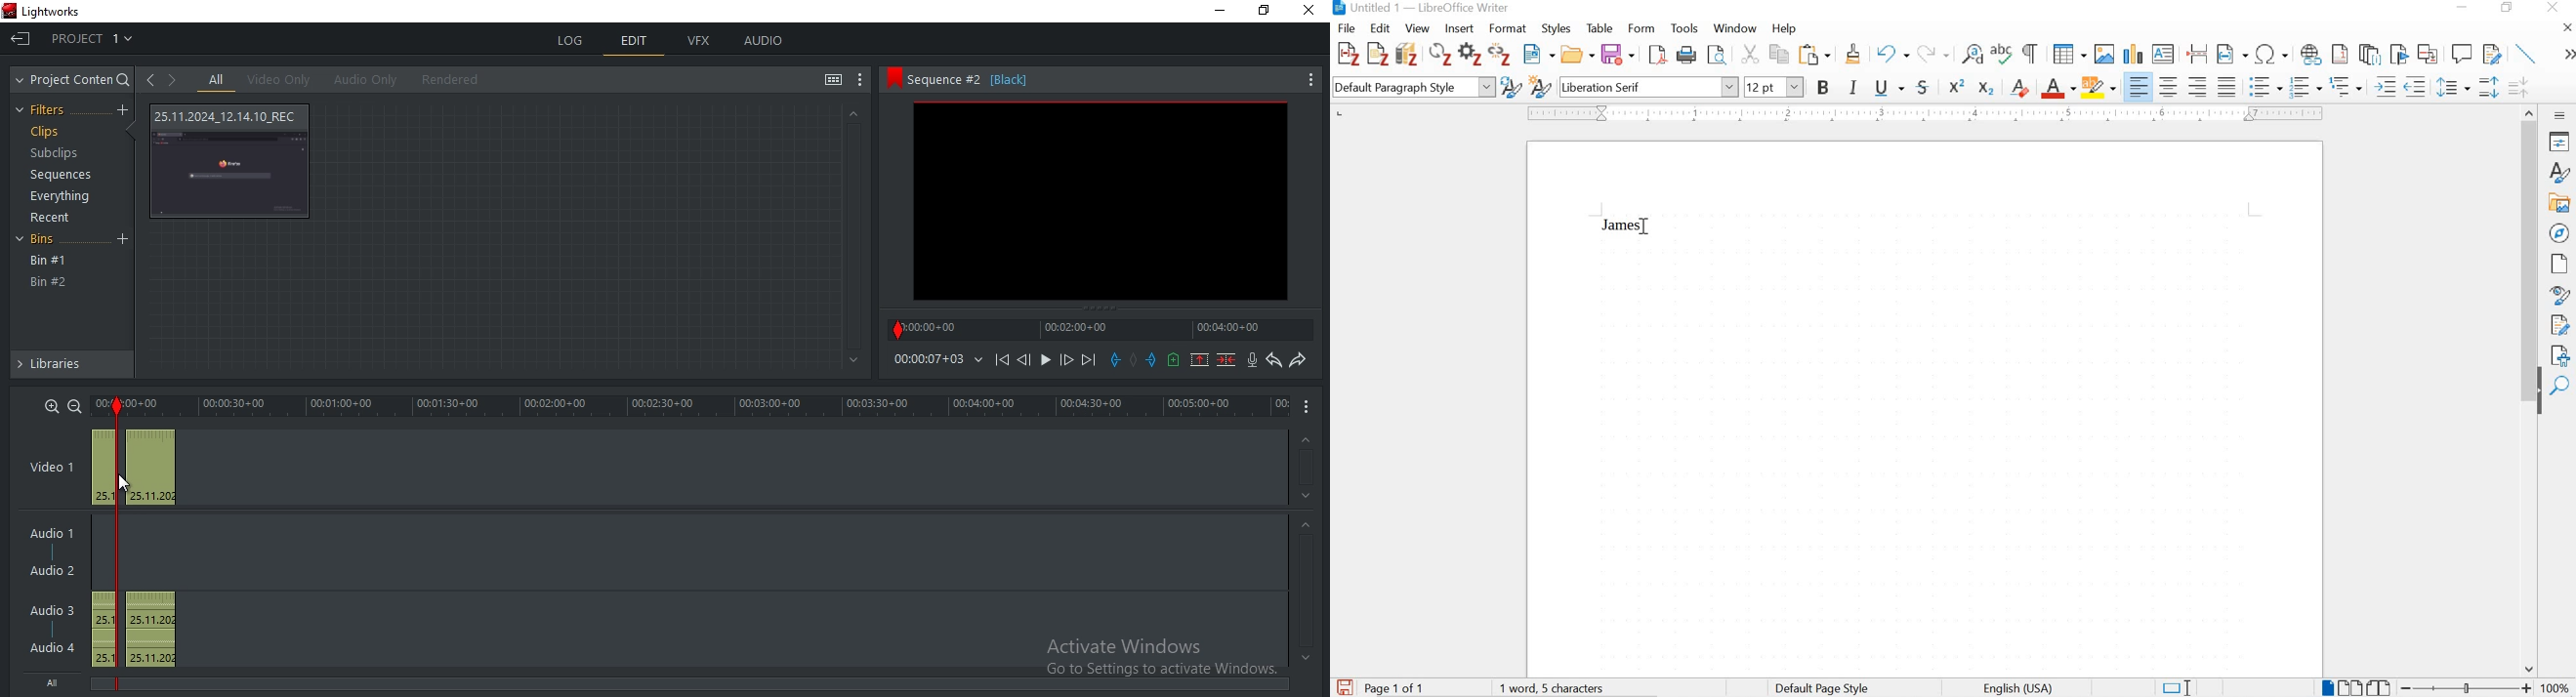  Describe the element at coordinates (2003, 56) in the screenshot. I see `check spelling` at that location.